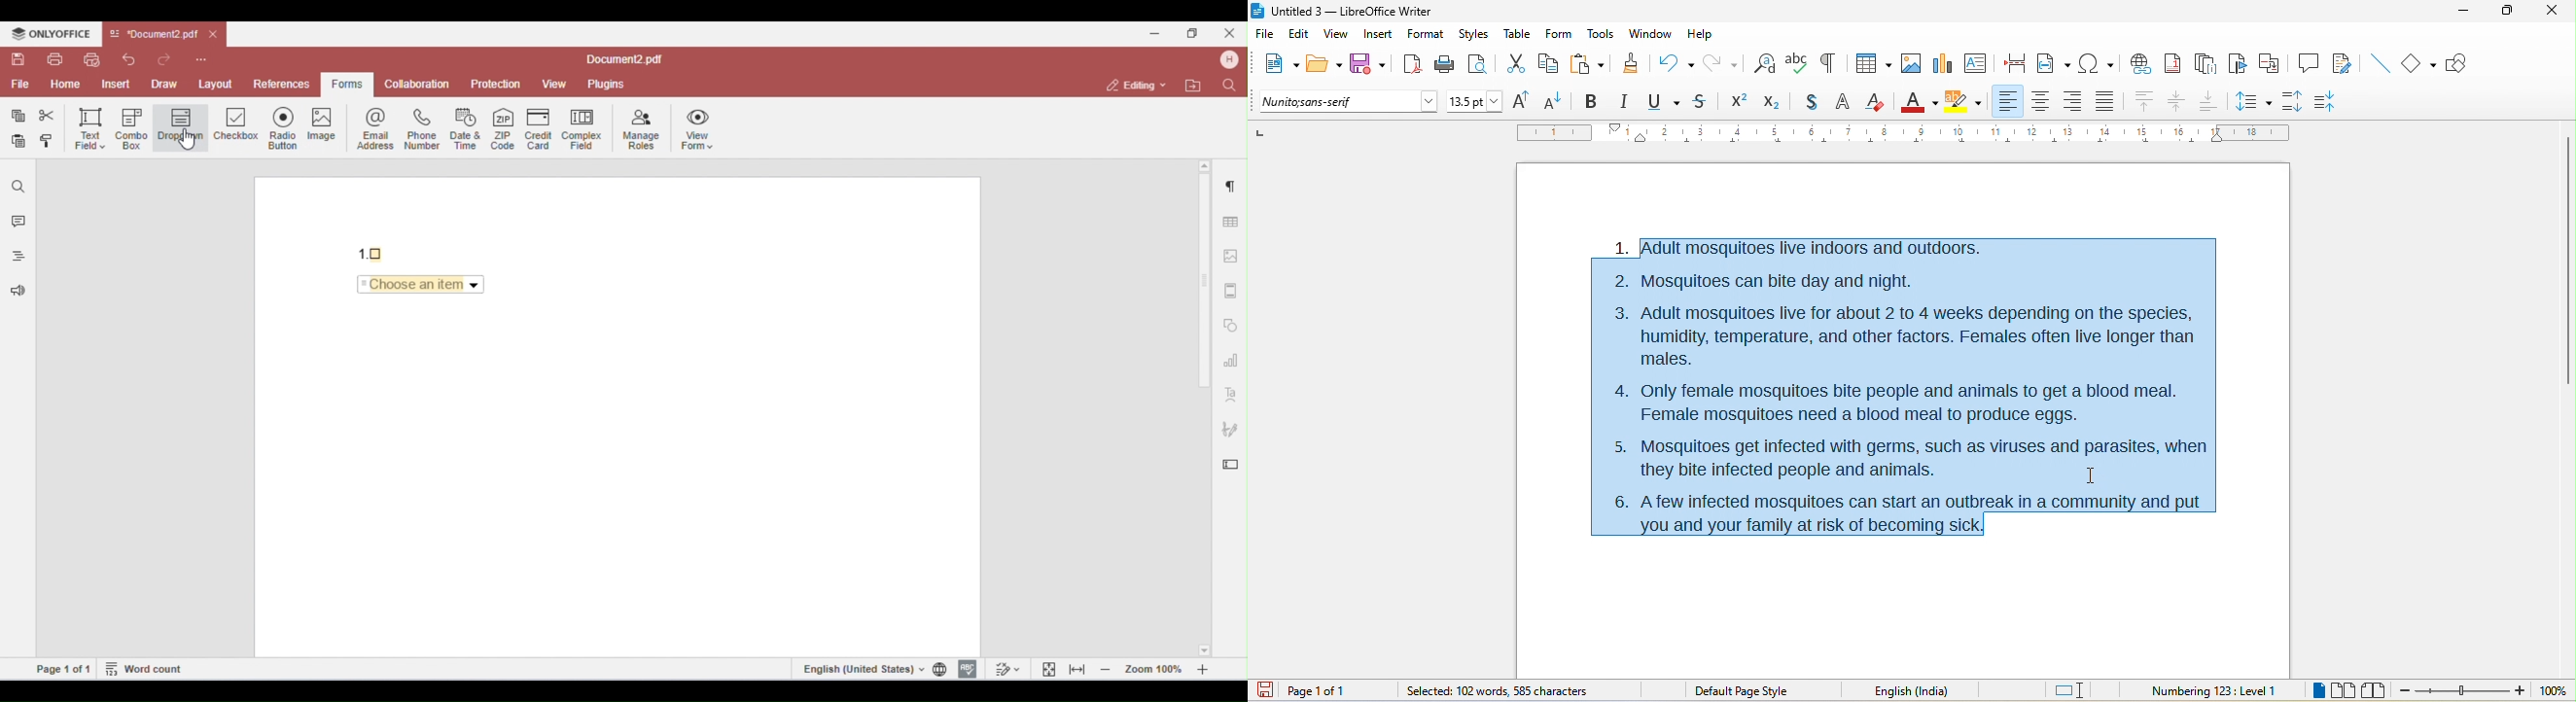 This screenshot has width=2576, height=728. Describe the element at coordinates (1900, 385) in the screenshot. I see `1. |Adult mosquitoes live indoors and outdoors.

2. Mosquitoes can bite day and night.

3. Adult mosquitoes live for about 2 to 4 weeks depending on the species,
humidity, temperature, and other factors. Females often live longer than
males.

4. Only female mosquitoes bite people and animals to get a blood meal.
Female mosquitoes need a blood meal to produce eggs.

5. Mosquitoes get infected with germs, such as viruses and parasites, when
they bite infected people and animals. i

6. Afew infected mosquitoes can start an outbreak in a community and put
you and your family at risk of becoming sick.` at that location.